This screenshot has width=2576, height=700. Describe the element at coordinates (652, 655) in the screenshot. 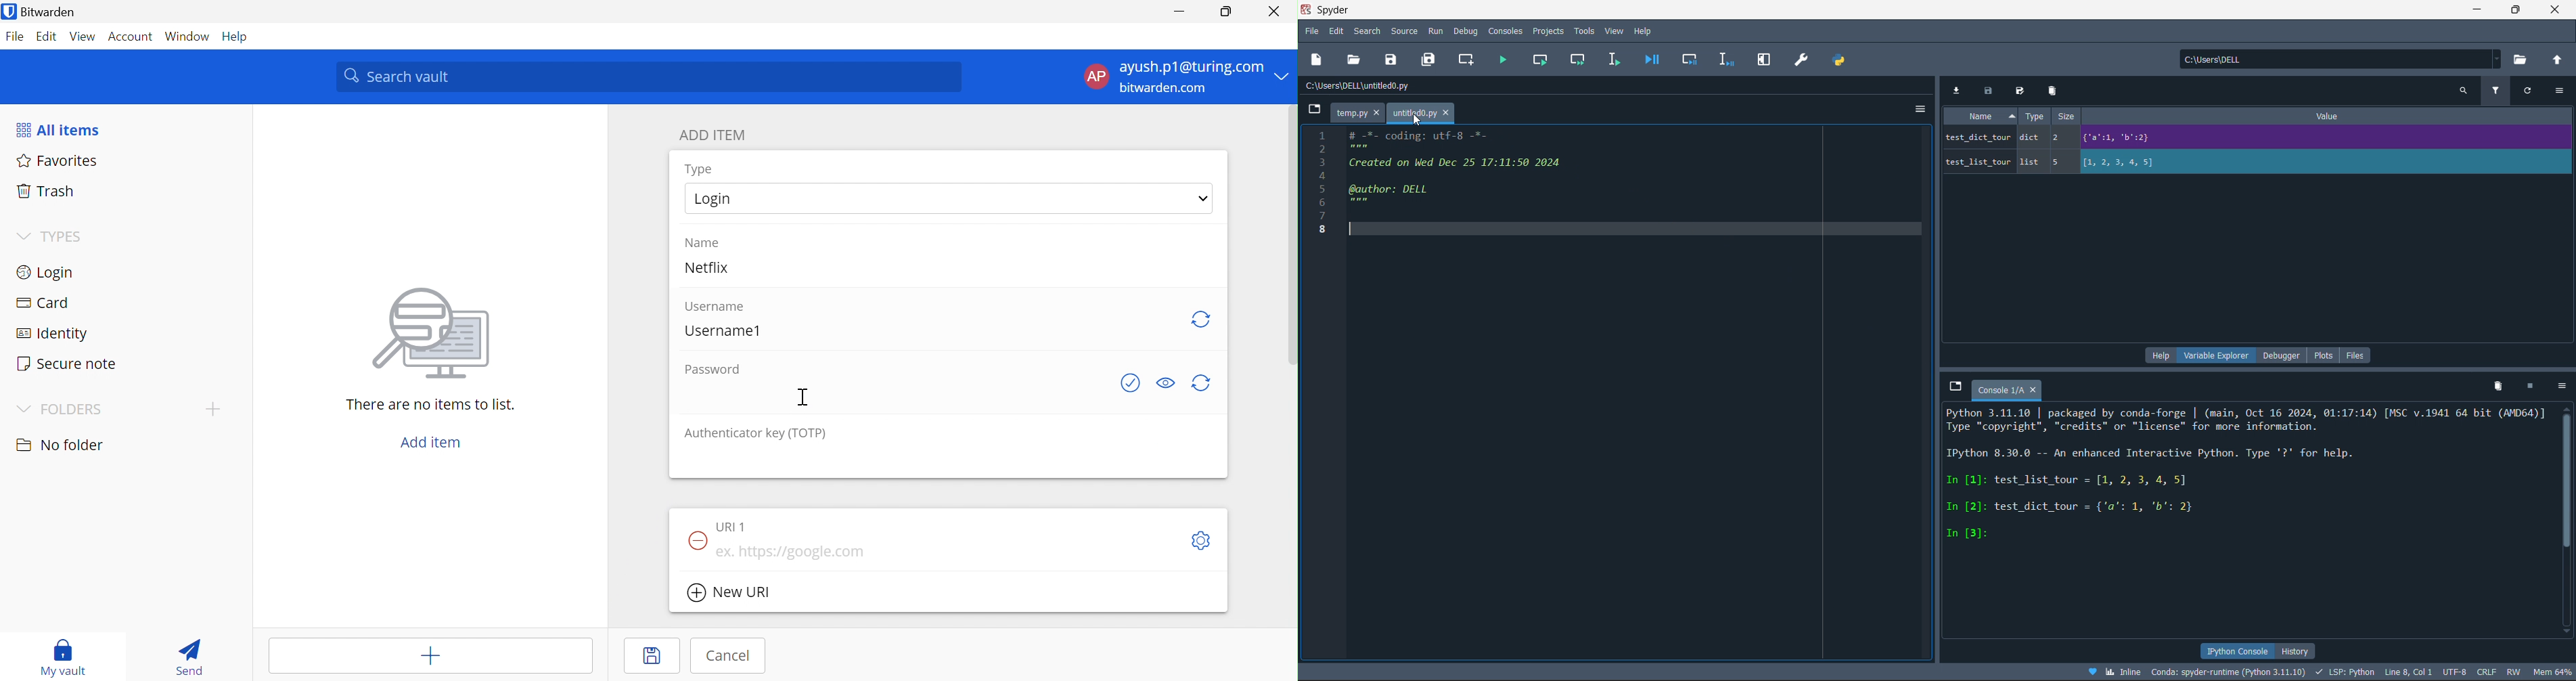

I see `Save` at that location.